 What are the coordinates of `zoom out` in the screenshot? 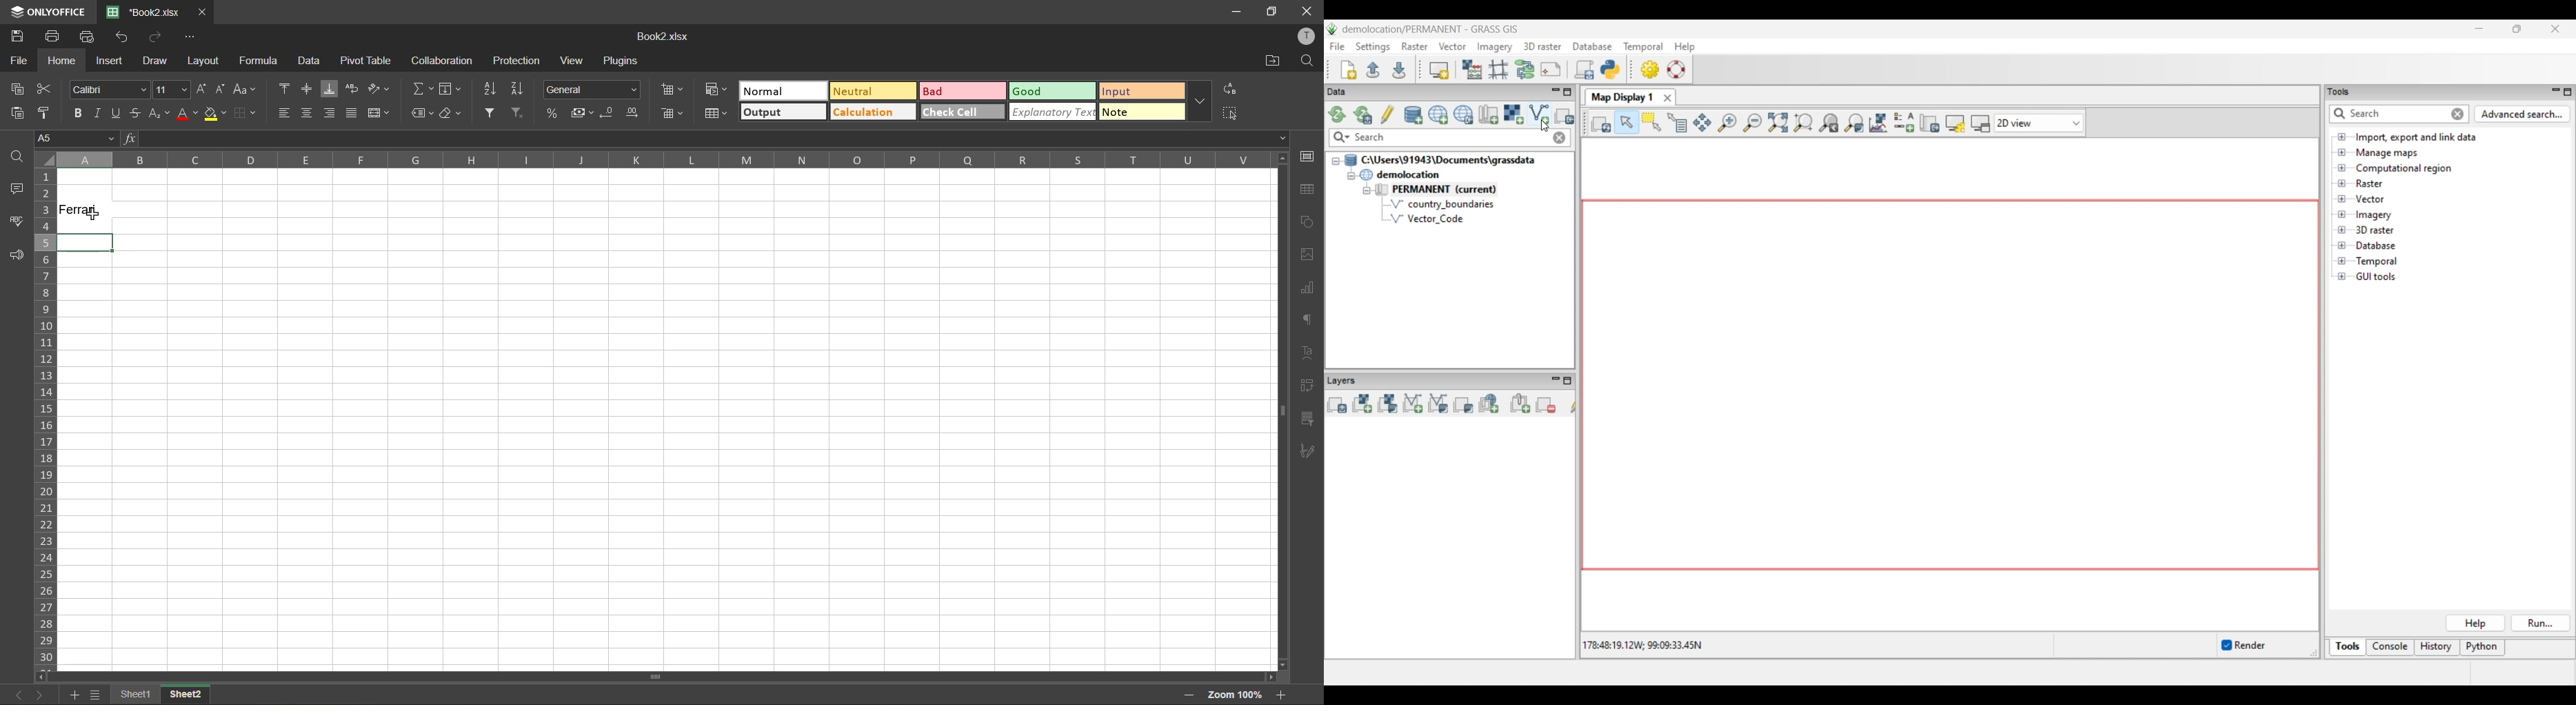 It's located at (1189, 694).